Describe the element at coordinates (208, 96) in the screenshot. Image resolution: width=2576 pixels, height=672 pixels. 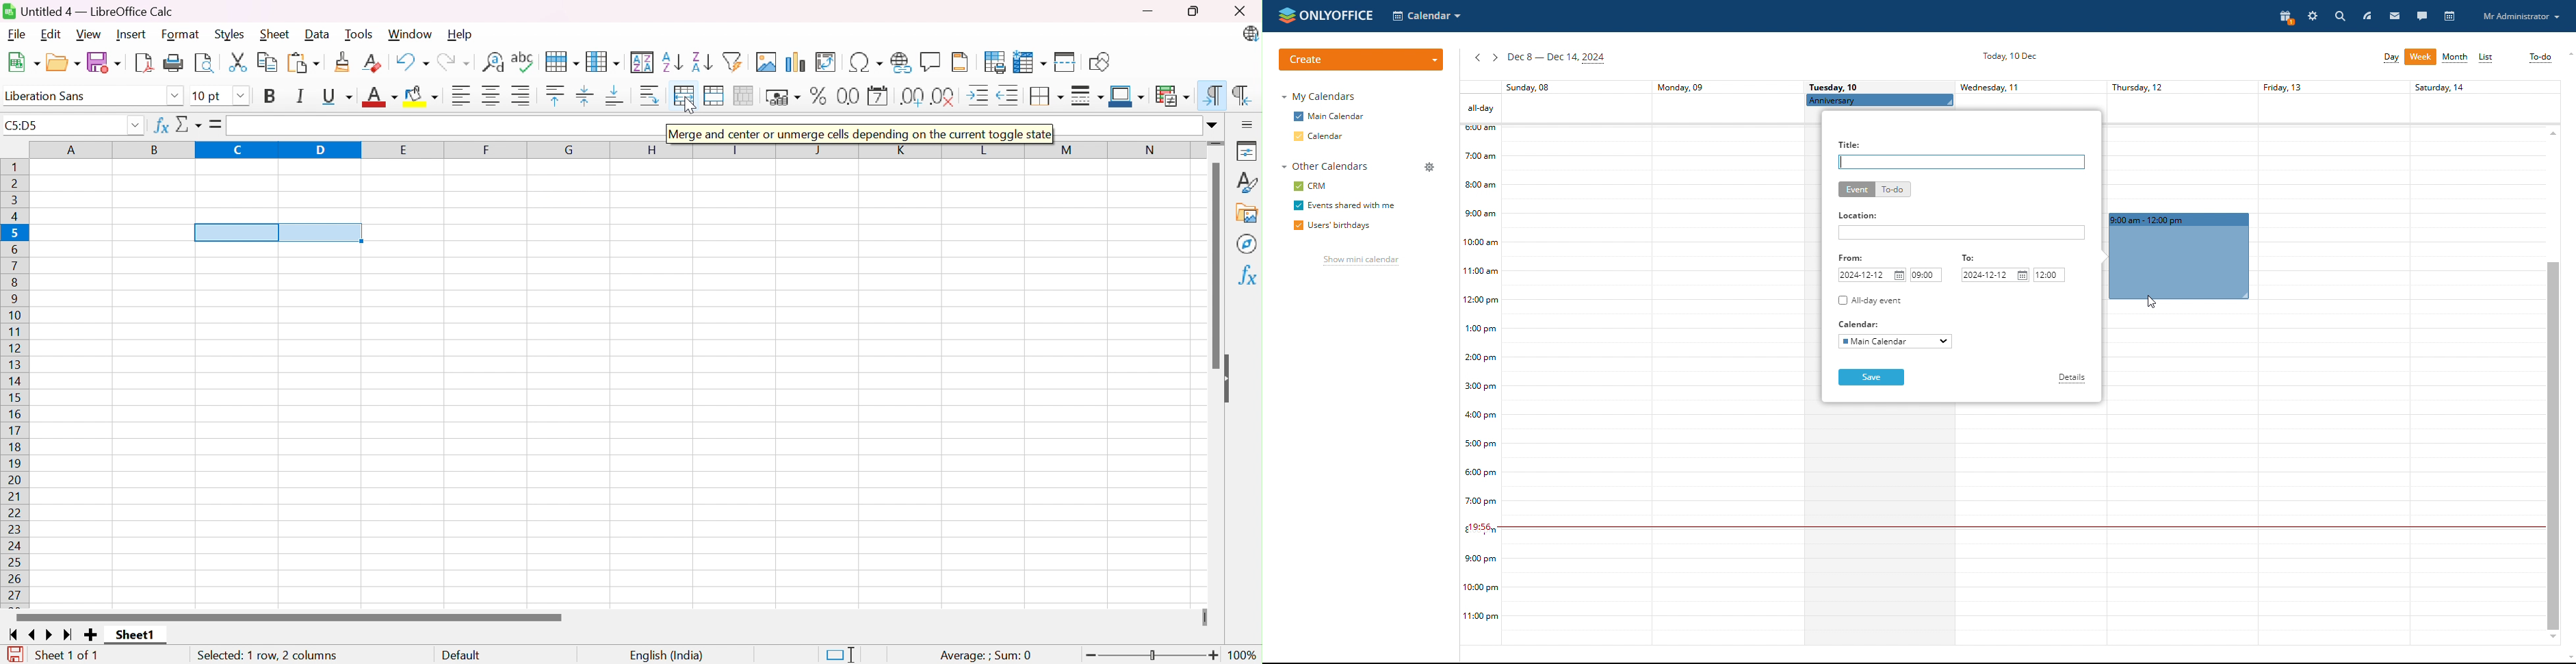
I see `10 pt` at that location.